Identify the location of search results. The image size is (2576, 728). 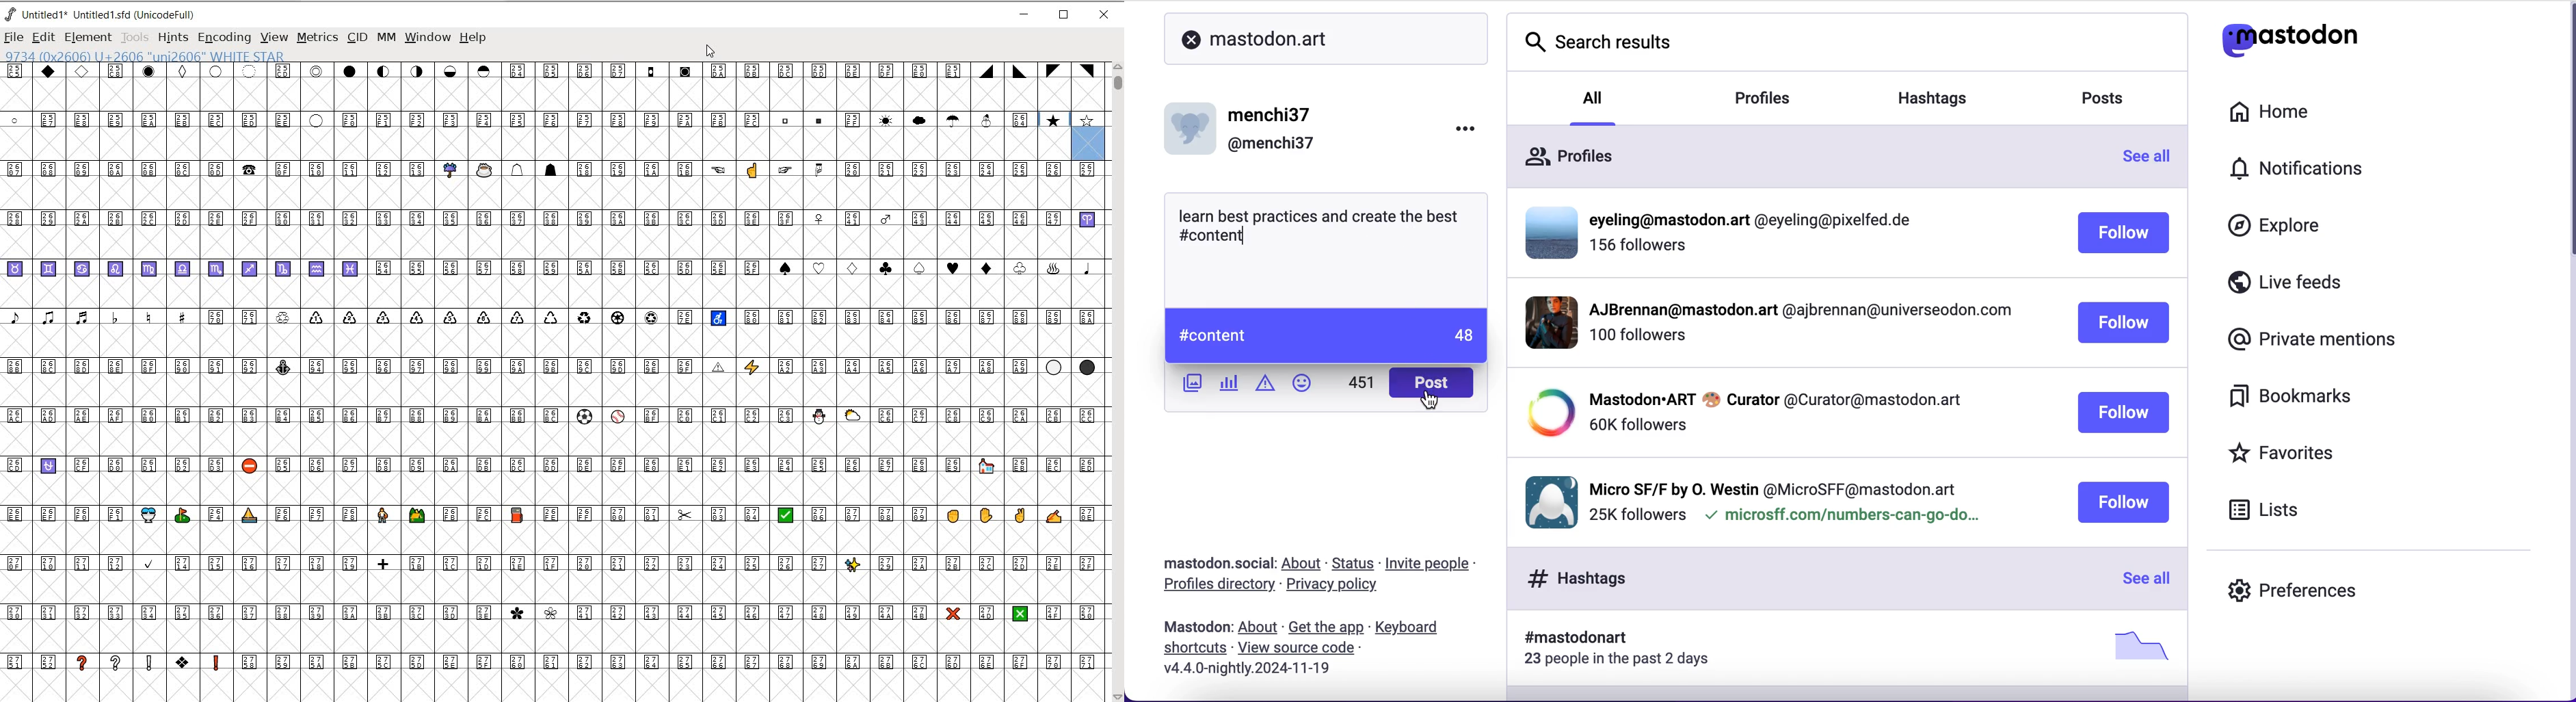
(1598, 37).